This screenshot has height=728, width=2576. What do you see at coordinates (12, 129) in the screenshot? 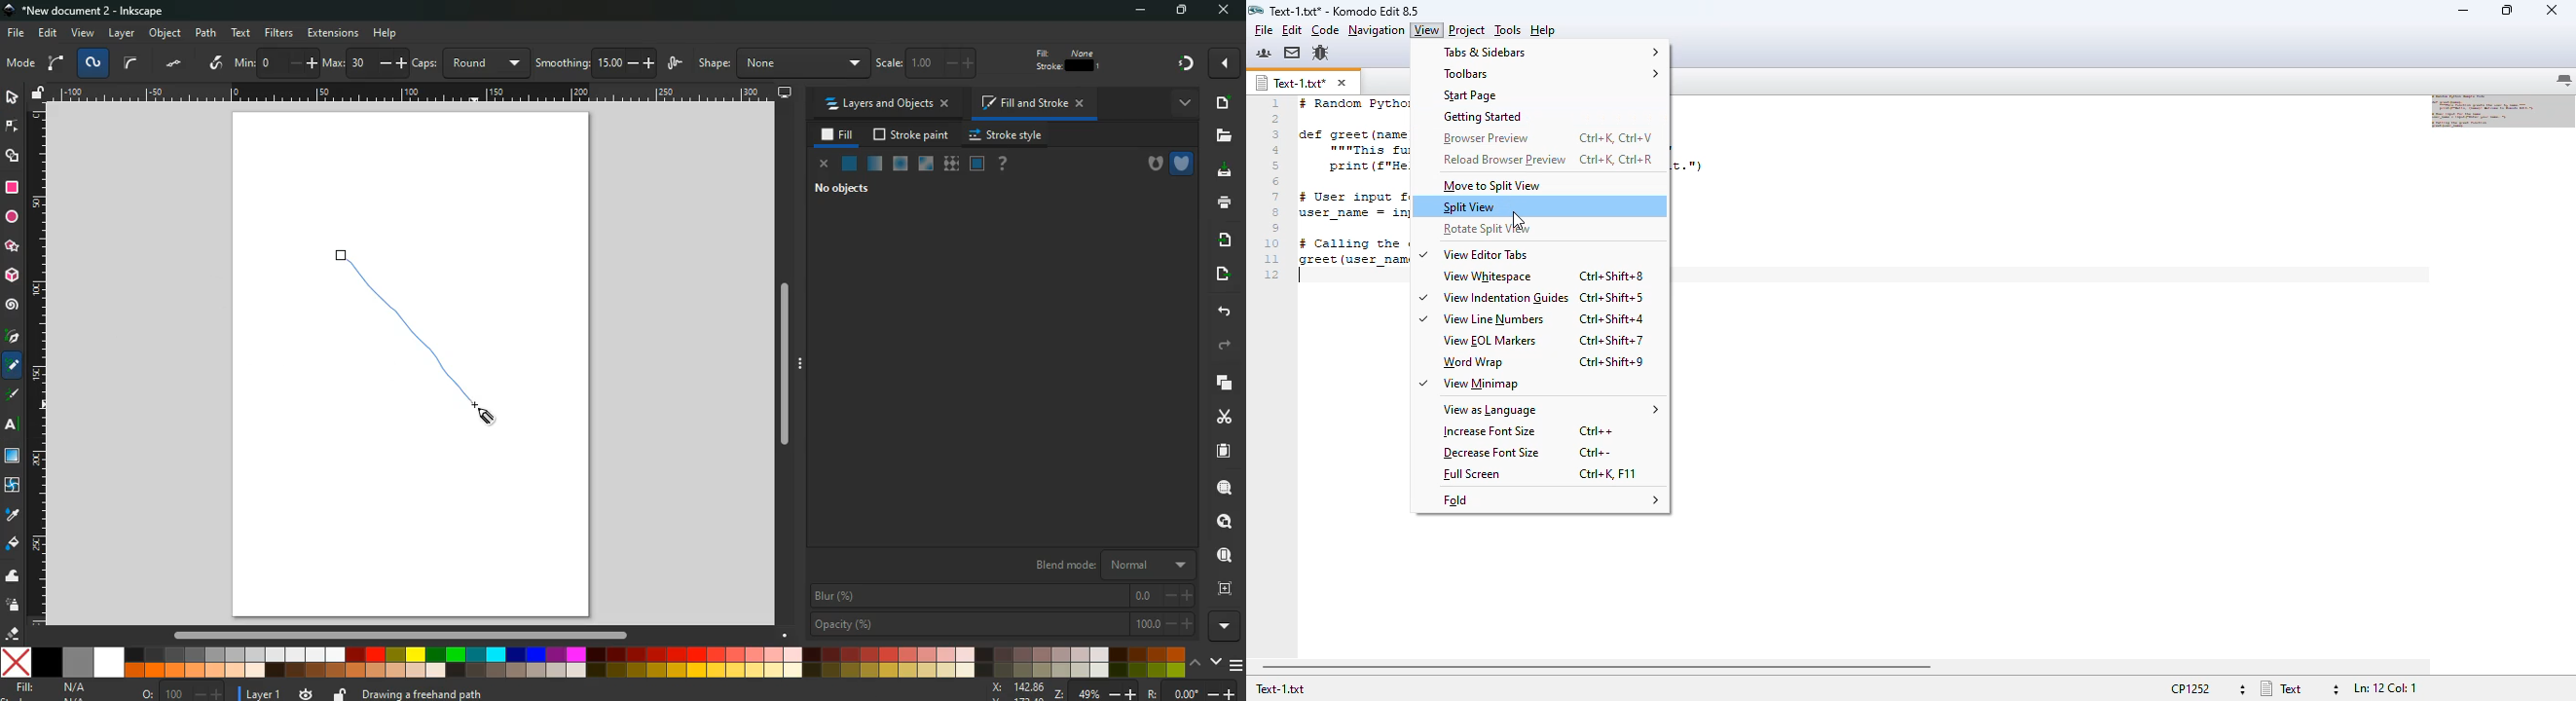
I see `edge` at bounding box center [12, 129].